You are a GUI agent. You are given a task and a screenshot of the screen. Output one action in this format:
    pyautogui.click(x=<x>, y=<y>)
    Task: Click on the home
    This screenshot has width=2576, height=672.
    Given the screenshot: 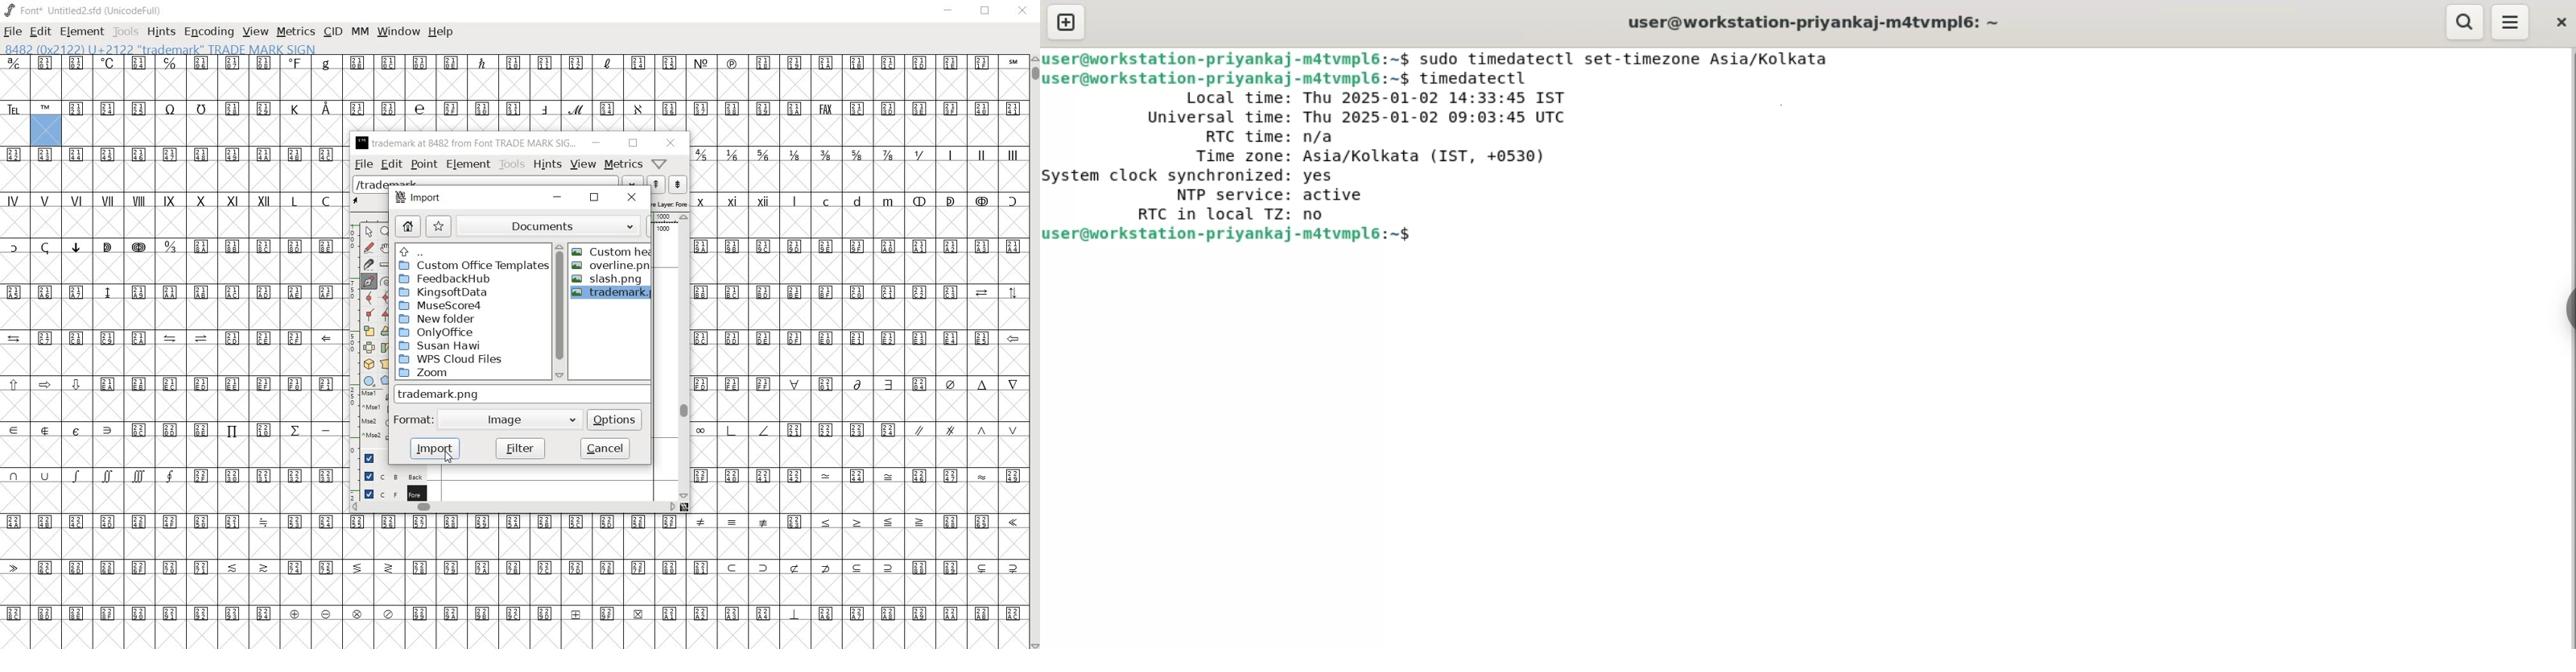 What is the action you would take?
    pyautogui.click(x=408, y=226)
    